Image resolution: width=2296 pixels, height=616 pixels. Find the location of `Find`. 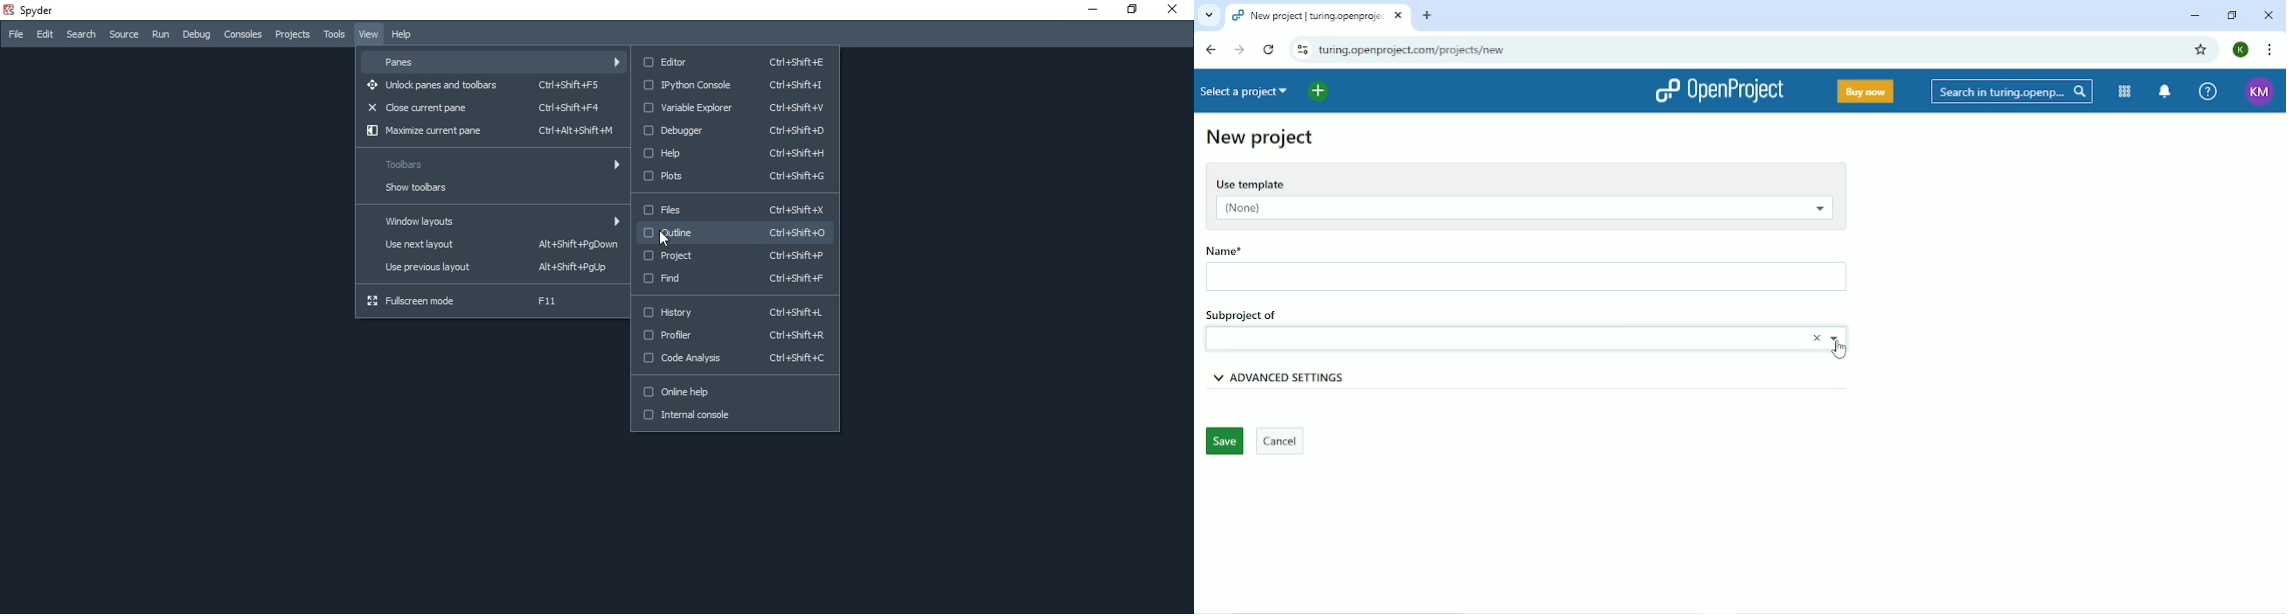

Find is located at coordinates (733, 279).